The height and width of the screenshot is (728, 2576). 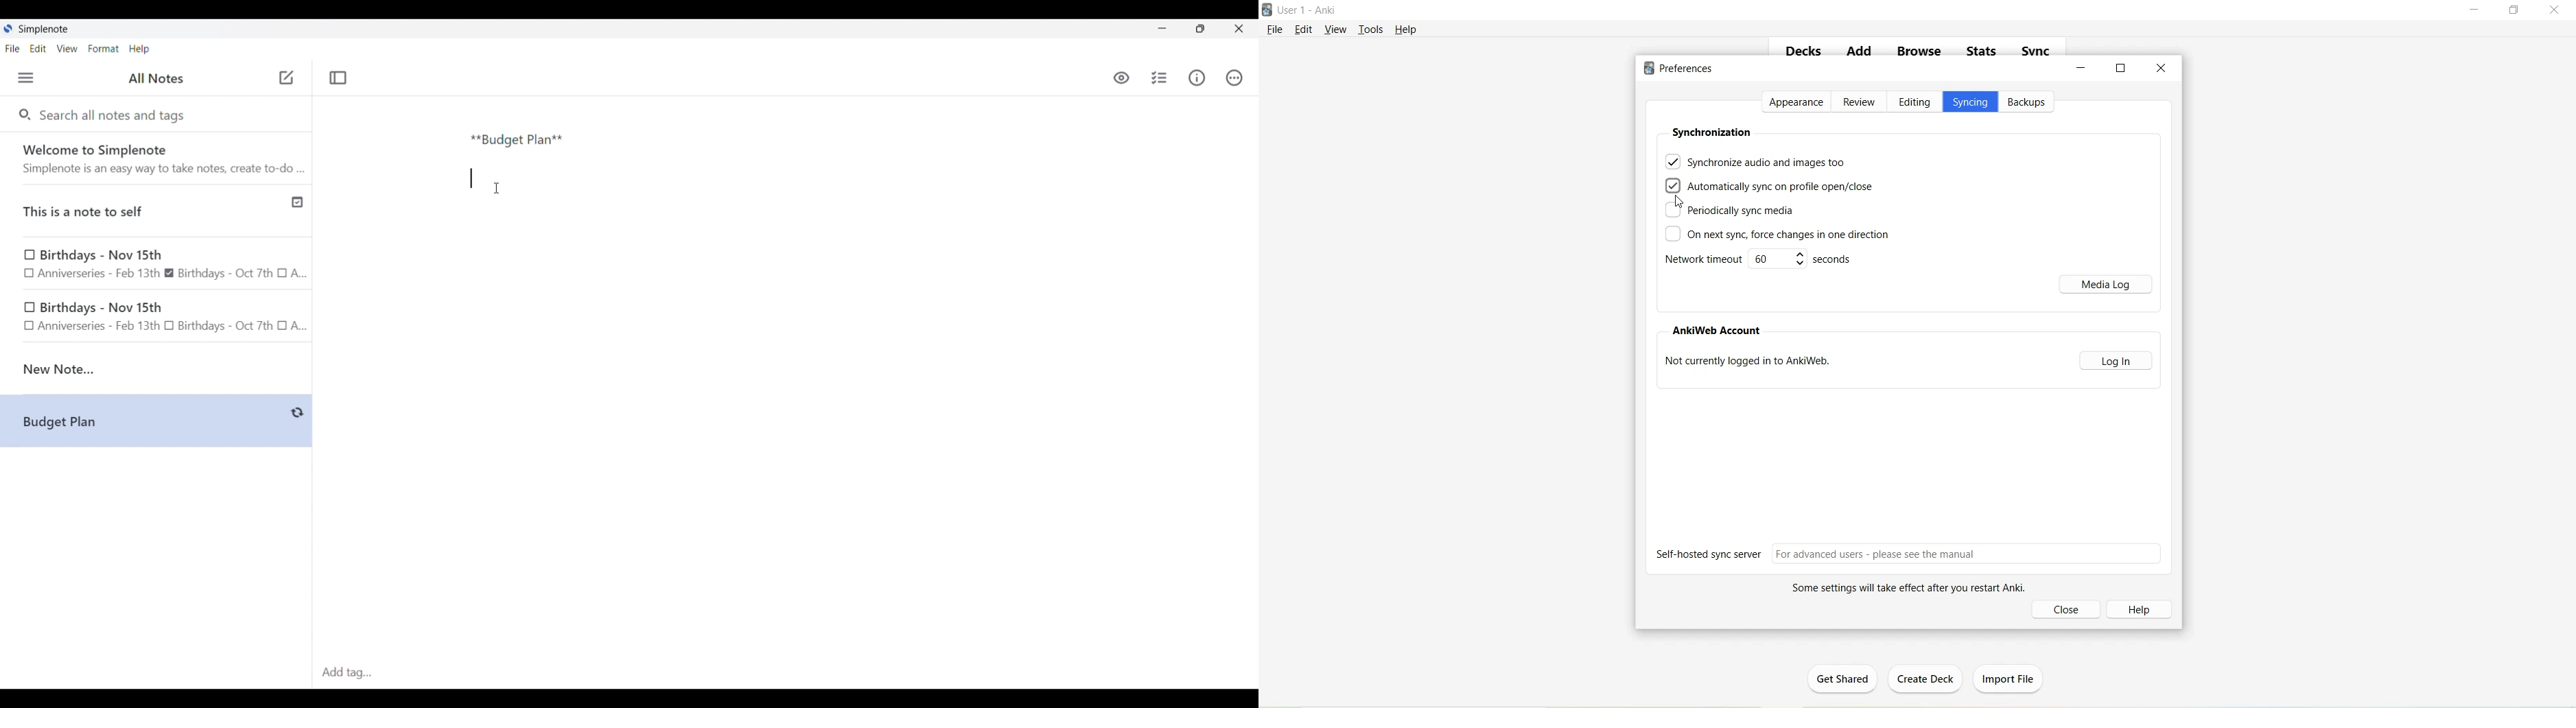 What do you see at coordinates (12, 48) in the screenshot?
I see `File menu` at bounding box center [12, 48].